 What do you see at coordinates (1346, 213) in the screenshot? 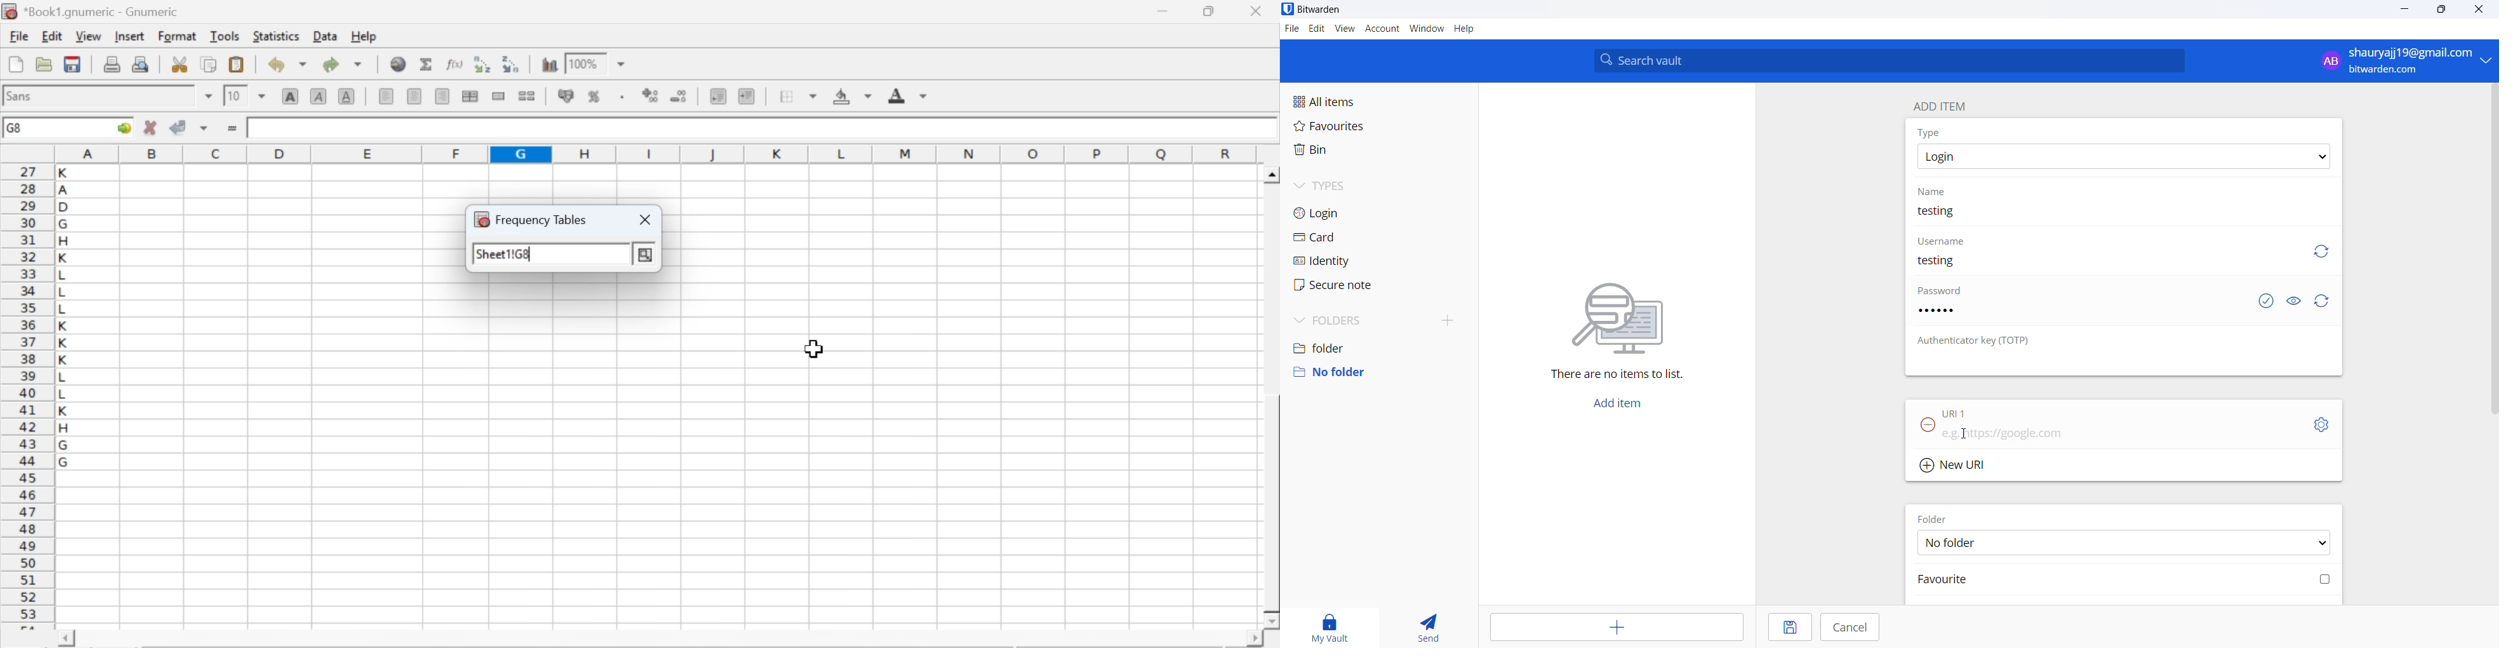
I see `login` at bounding box center [1346, 213].